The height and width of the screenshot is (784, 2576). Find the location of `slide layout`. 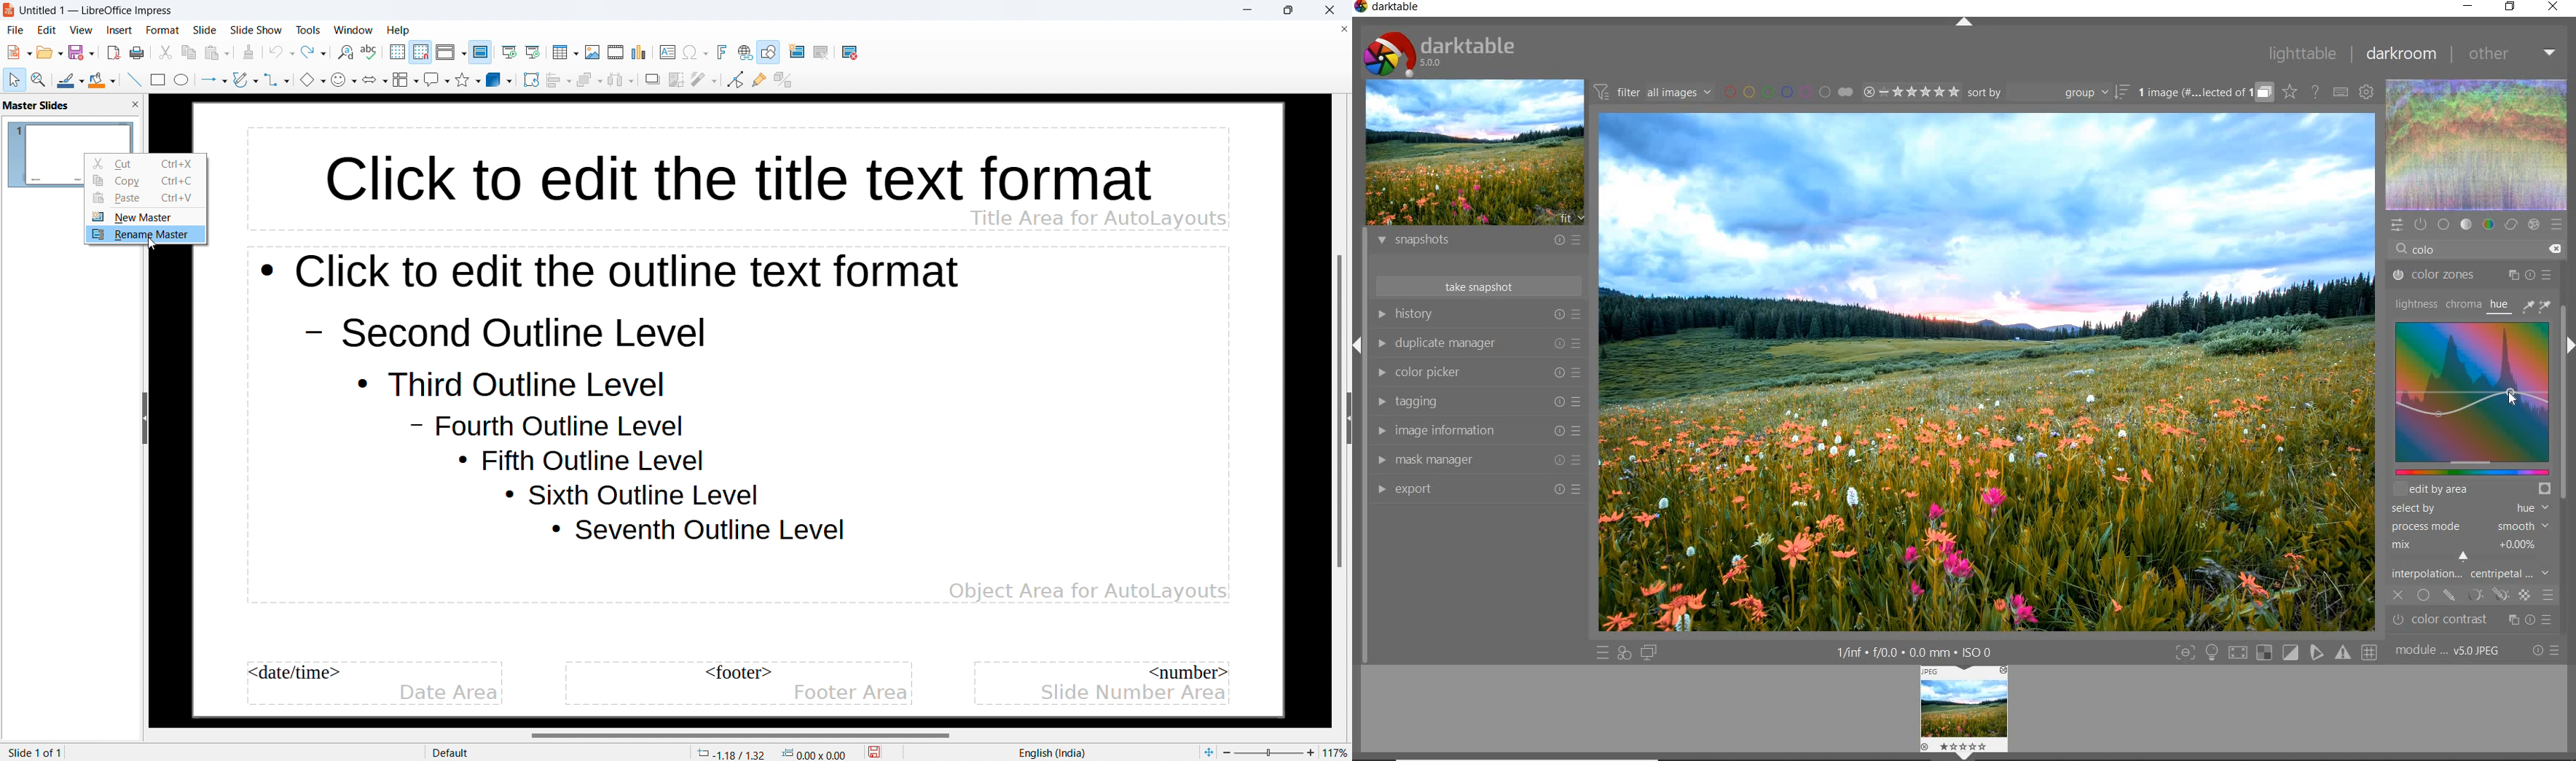

slide layout is located at coordinates (884, 53).